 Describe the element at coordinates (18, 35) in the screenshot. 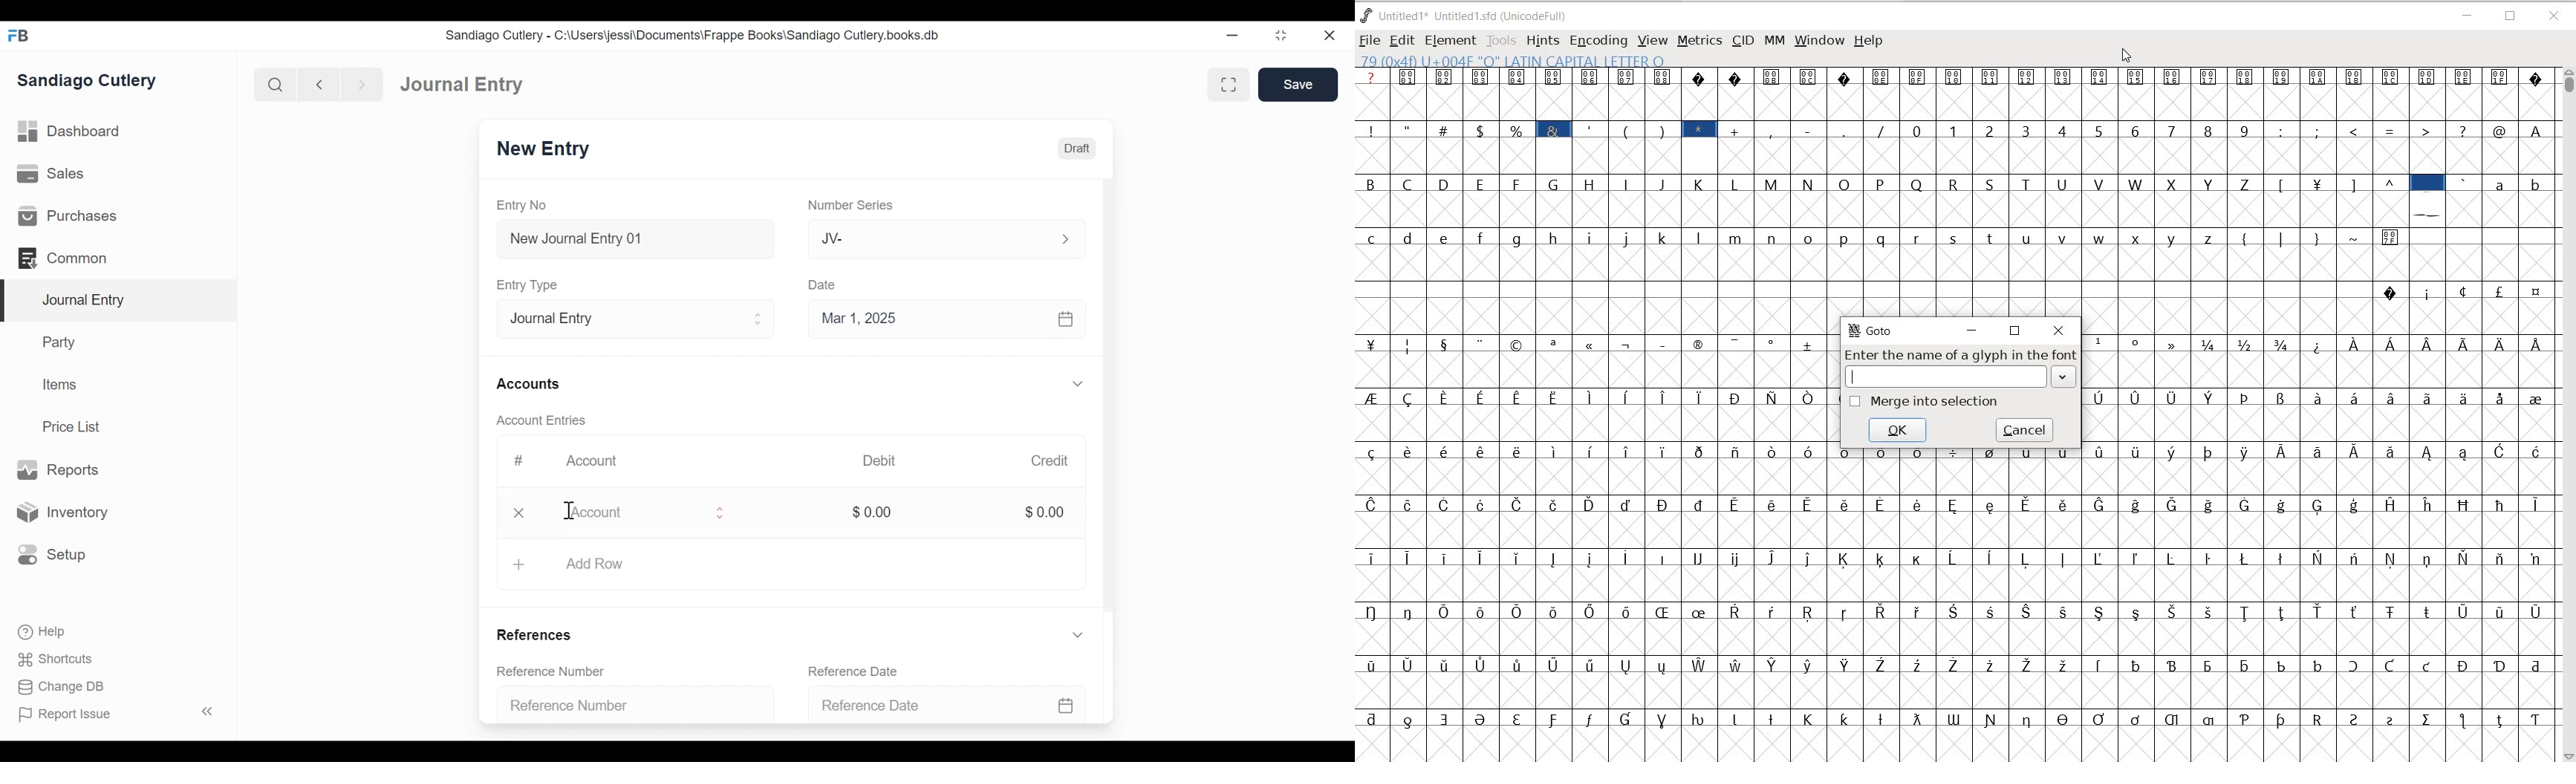

I see `FrappeBooks logo` at that location.